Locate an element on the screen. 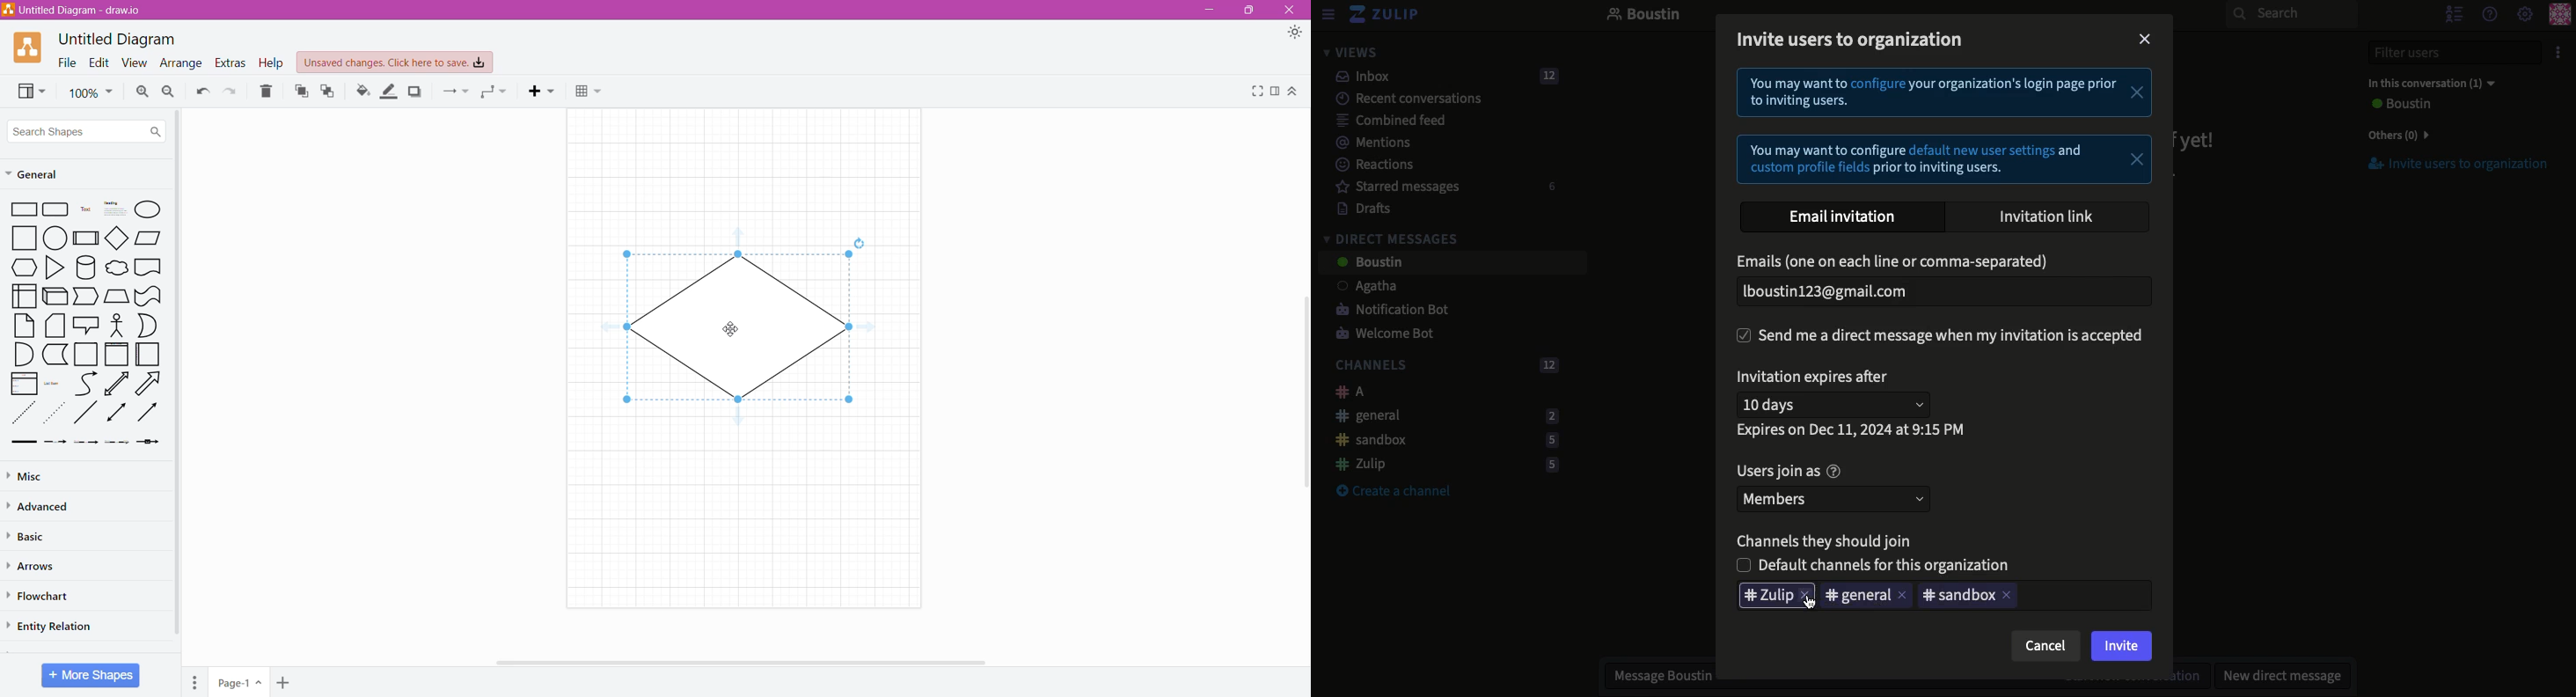 Image resolution: width=2576 pixels, height=700 pixels. Deleting Zulip is located at coordinates (1767, 596).